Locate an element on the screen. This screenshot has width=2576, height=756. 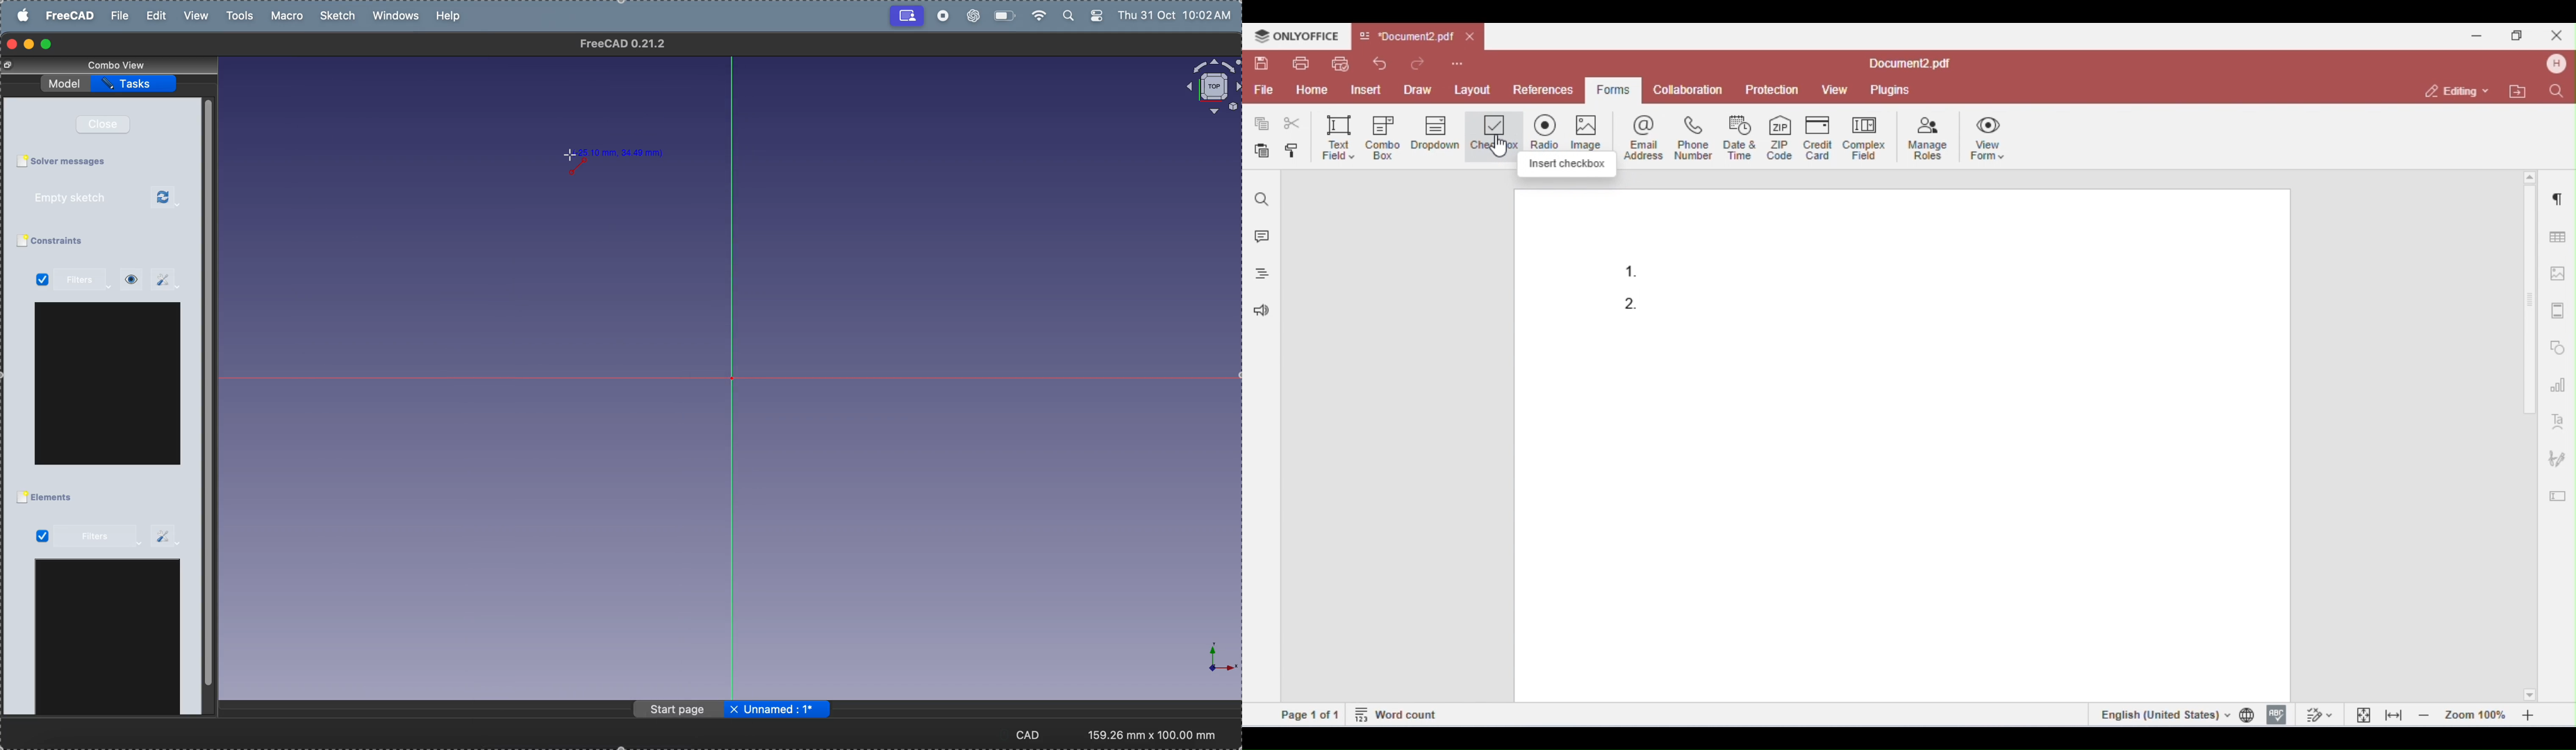
close file is located at coordinates (734, 710).